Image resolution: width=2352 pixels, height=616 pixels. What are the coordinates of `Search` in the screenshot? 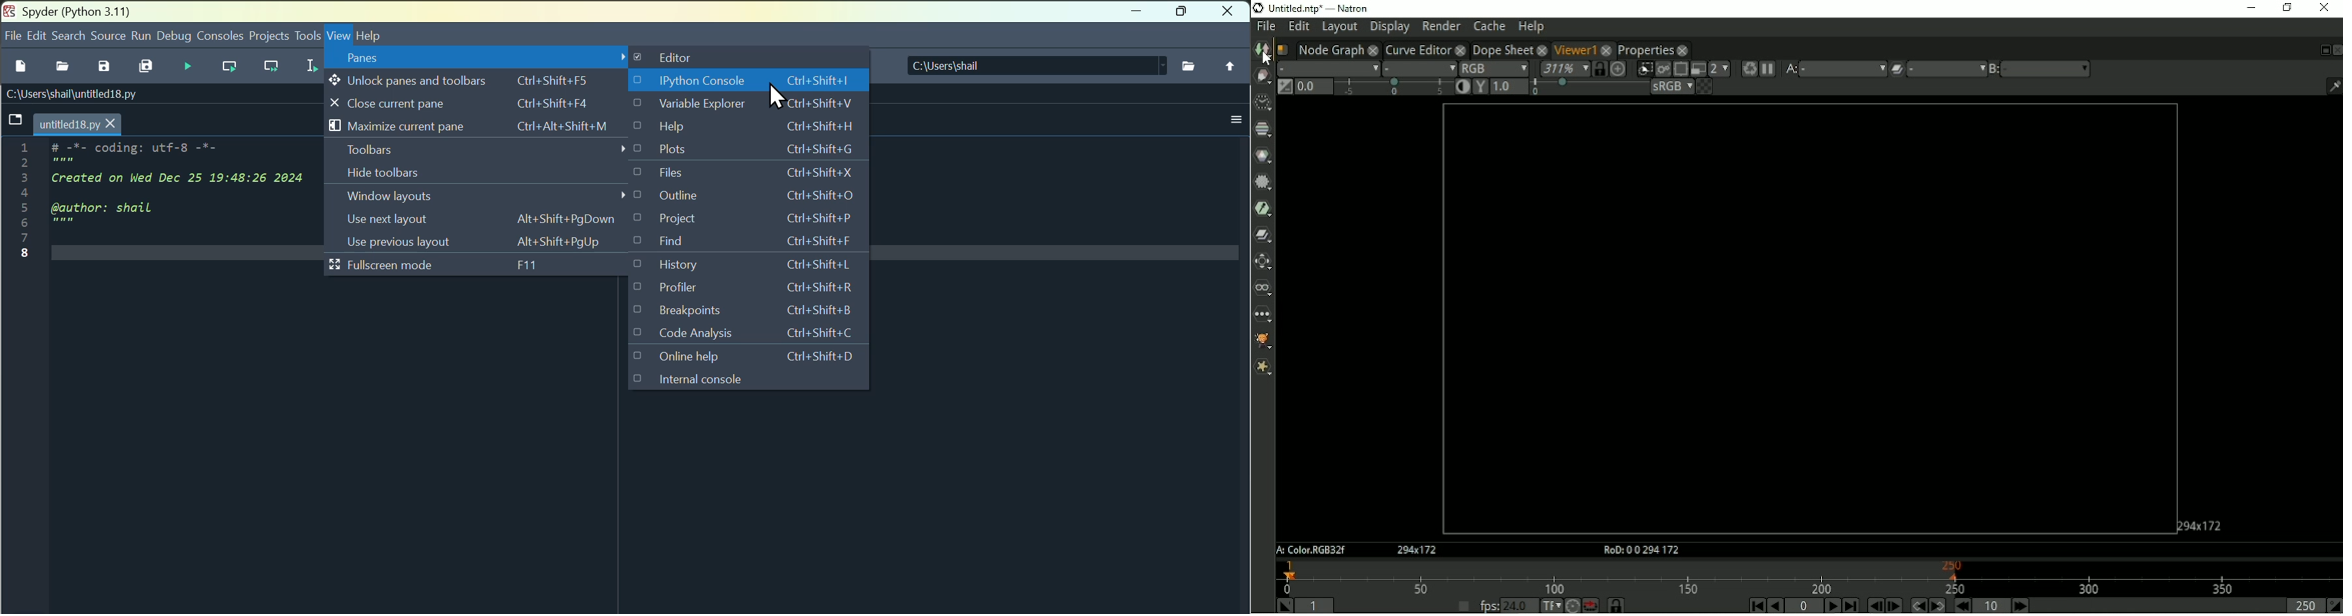 It's located at (70, 36).